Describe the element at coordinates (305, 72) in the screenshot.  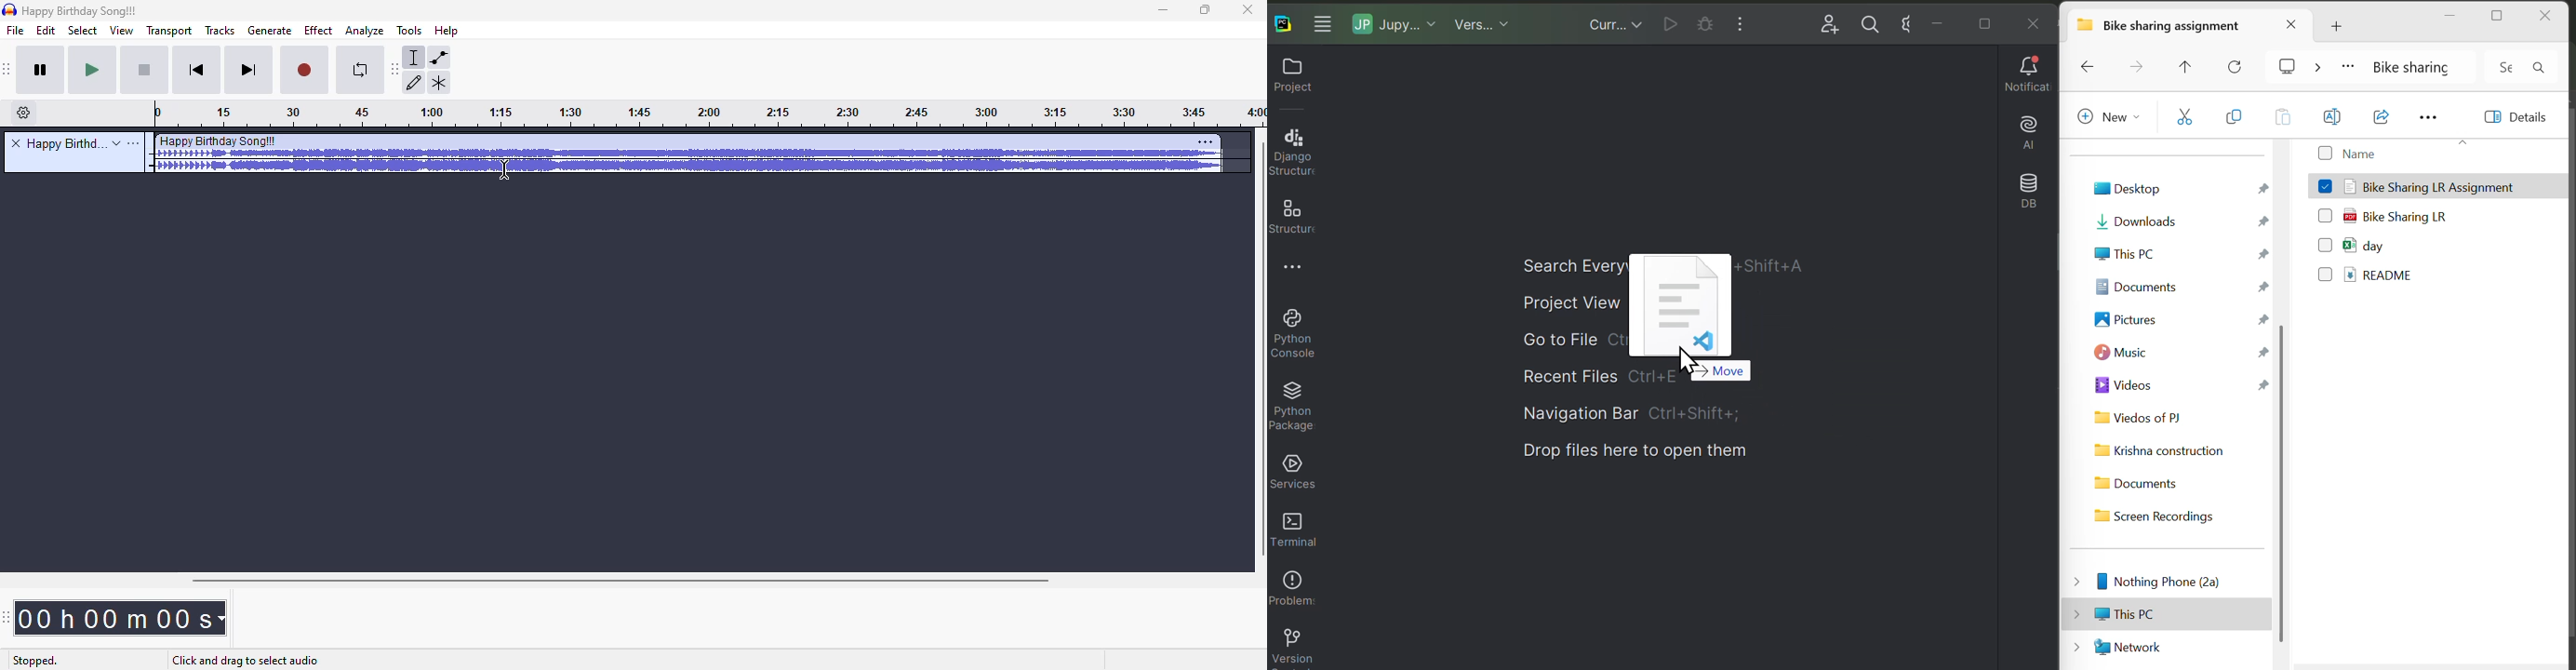
I see `record` at that location.